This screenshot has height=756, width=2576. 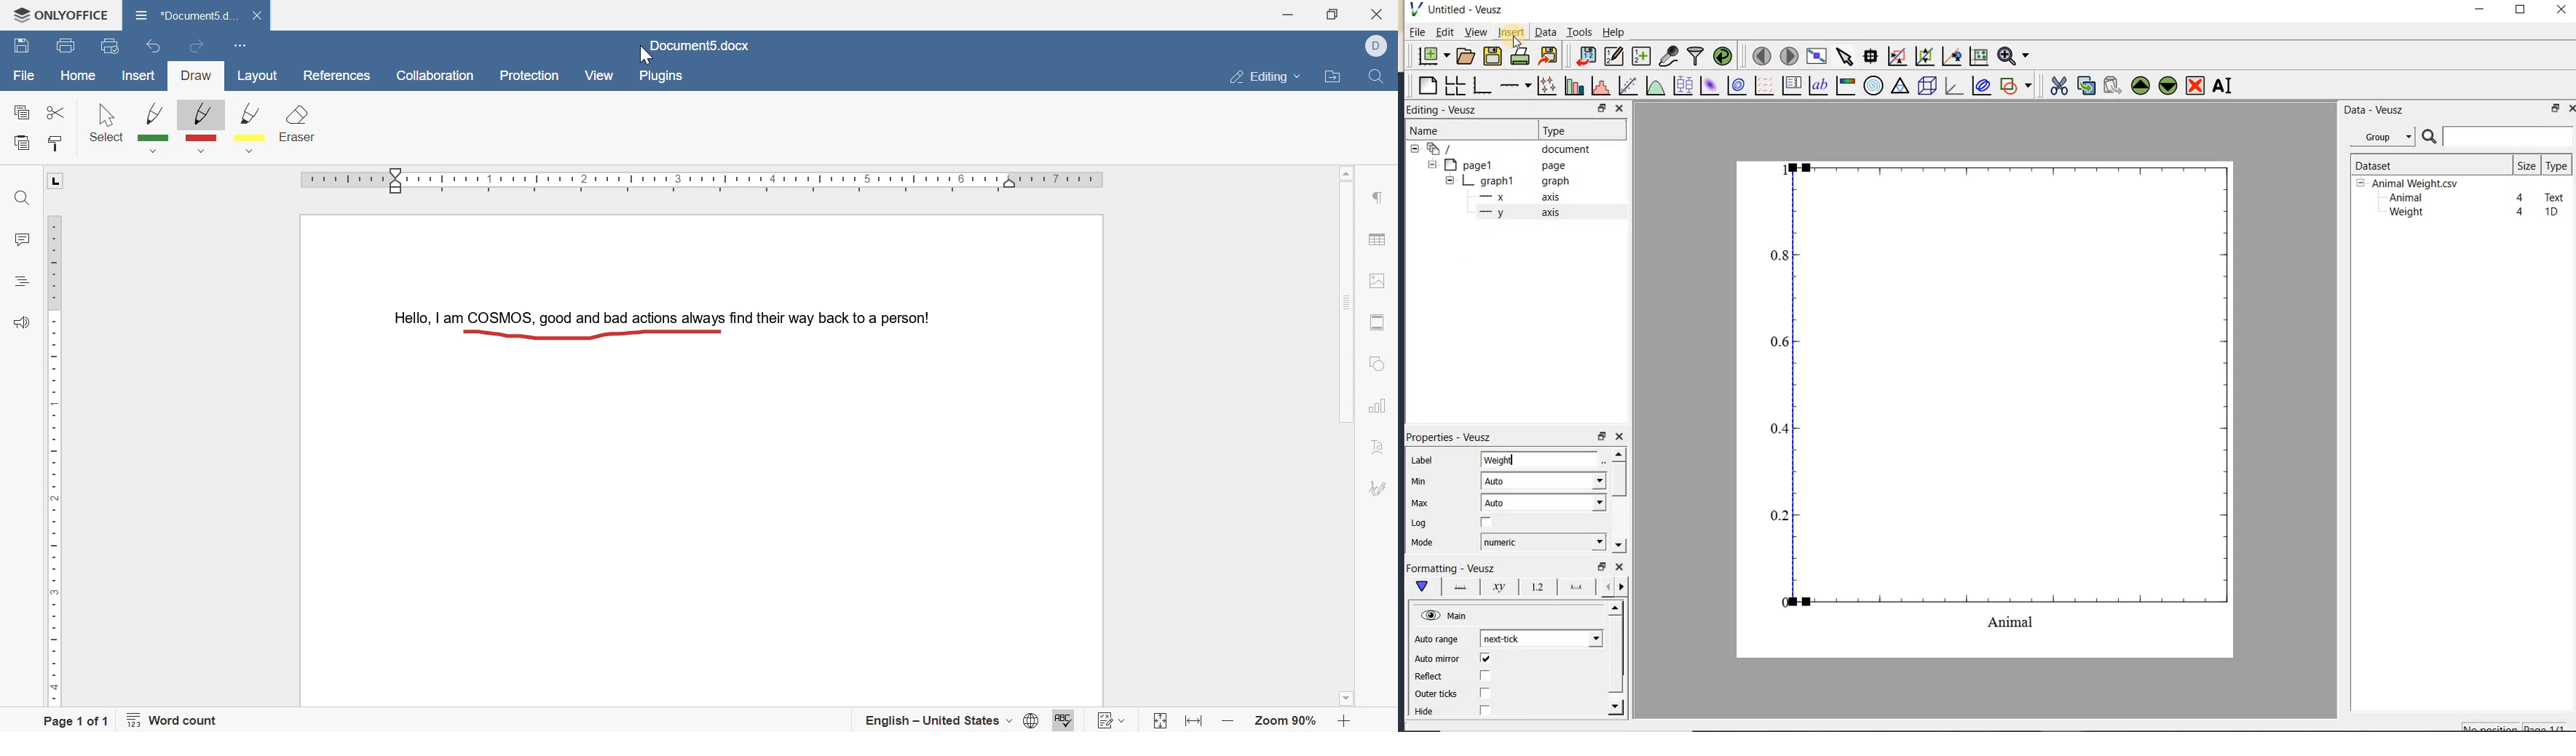 What do you see at coordinates (1287, 12) in the screenshot?
I see `minimize` at bounding box center [1287, 12].